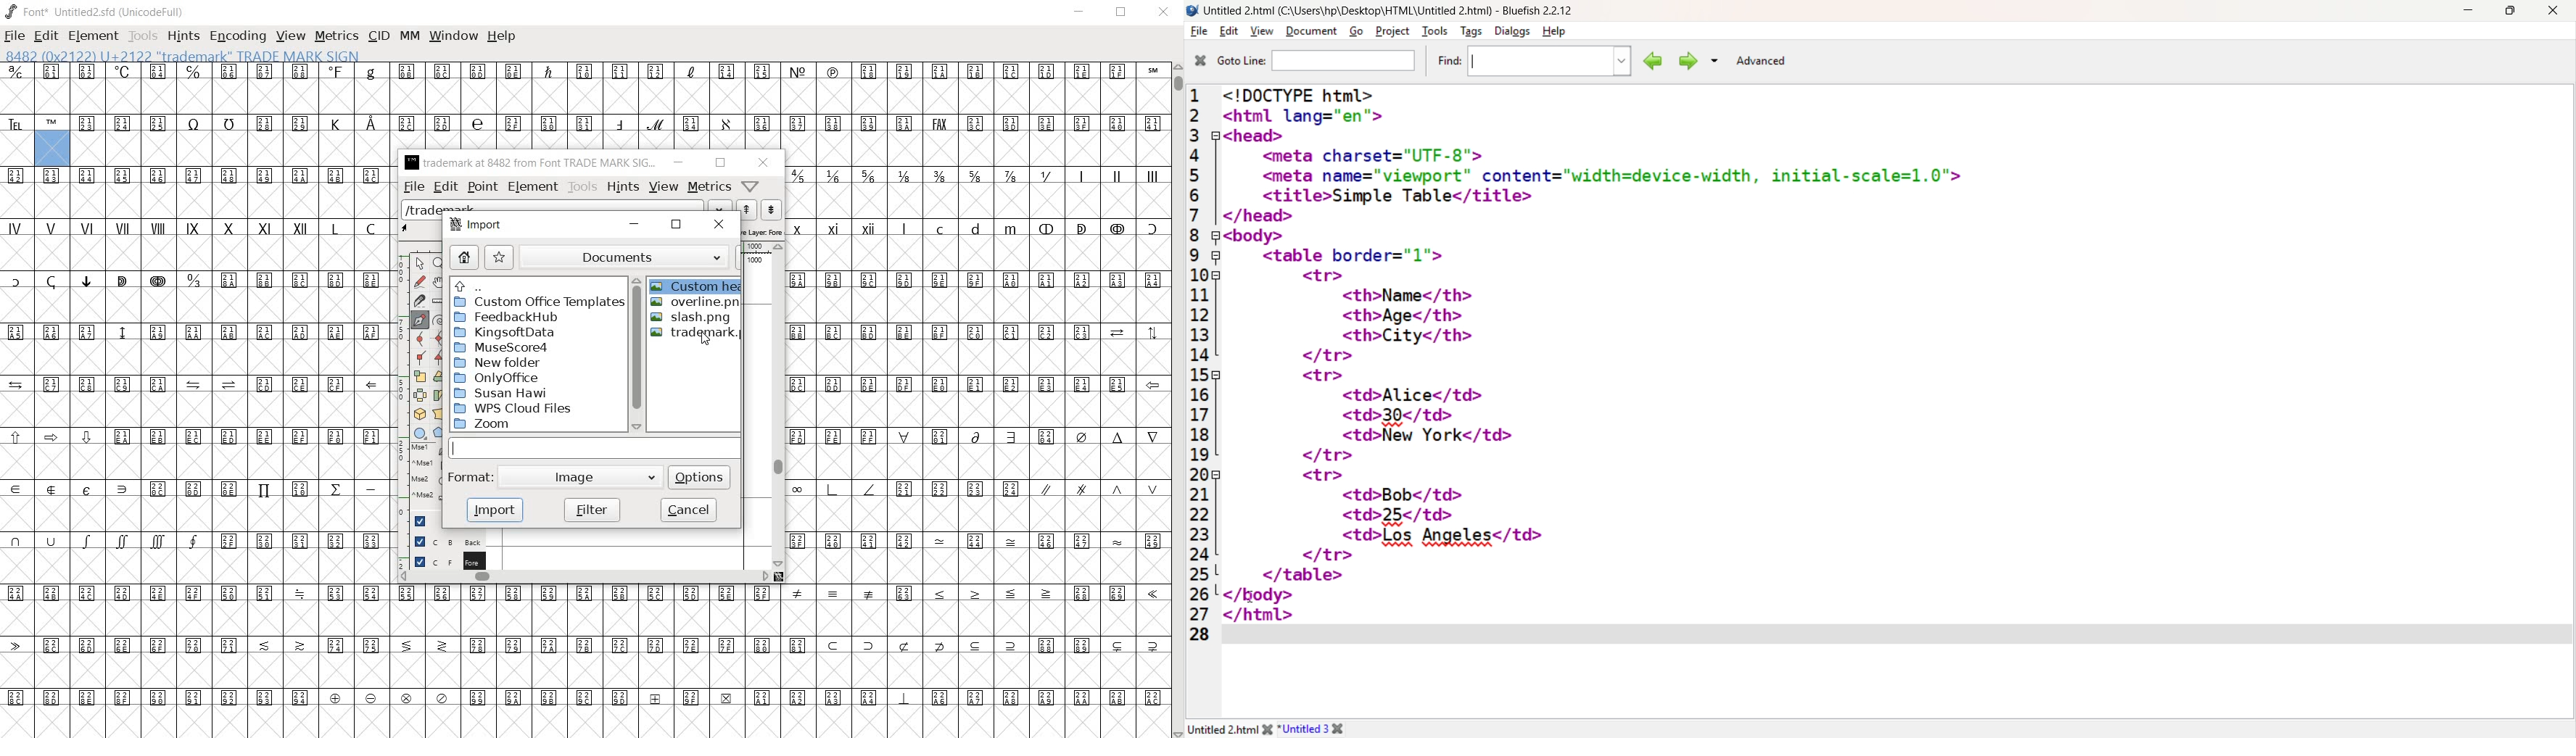 Image resolution: width=2576 pixels, height=756 pixels. I want to click on MINIMIZE, so click(1079, 11).